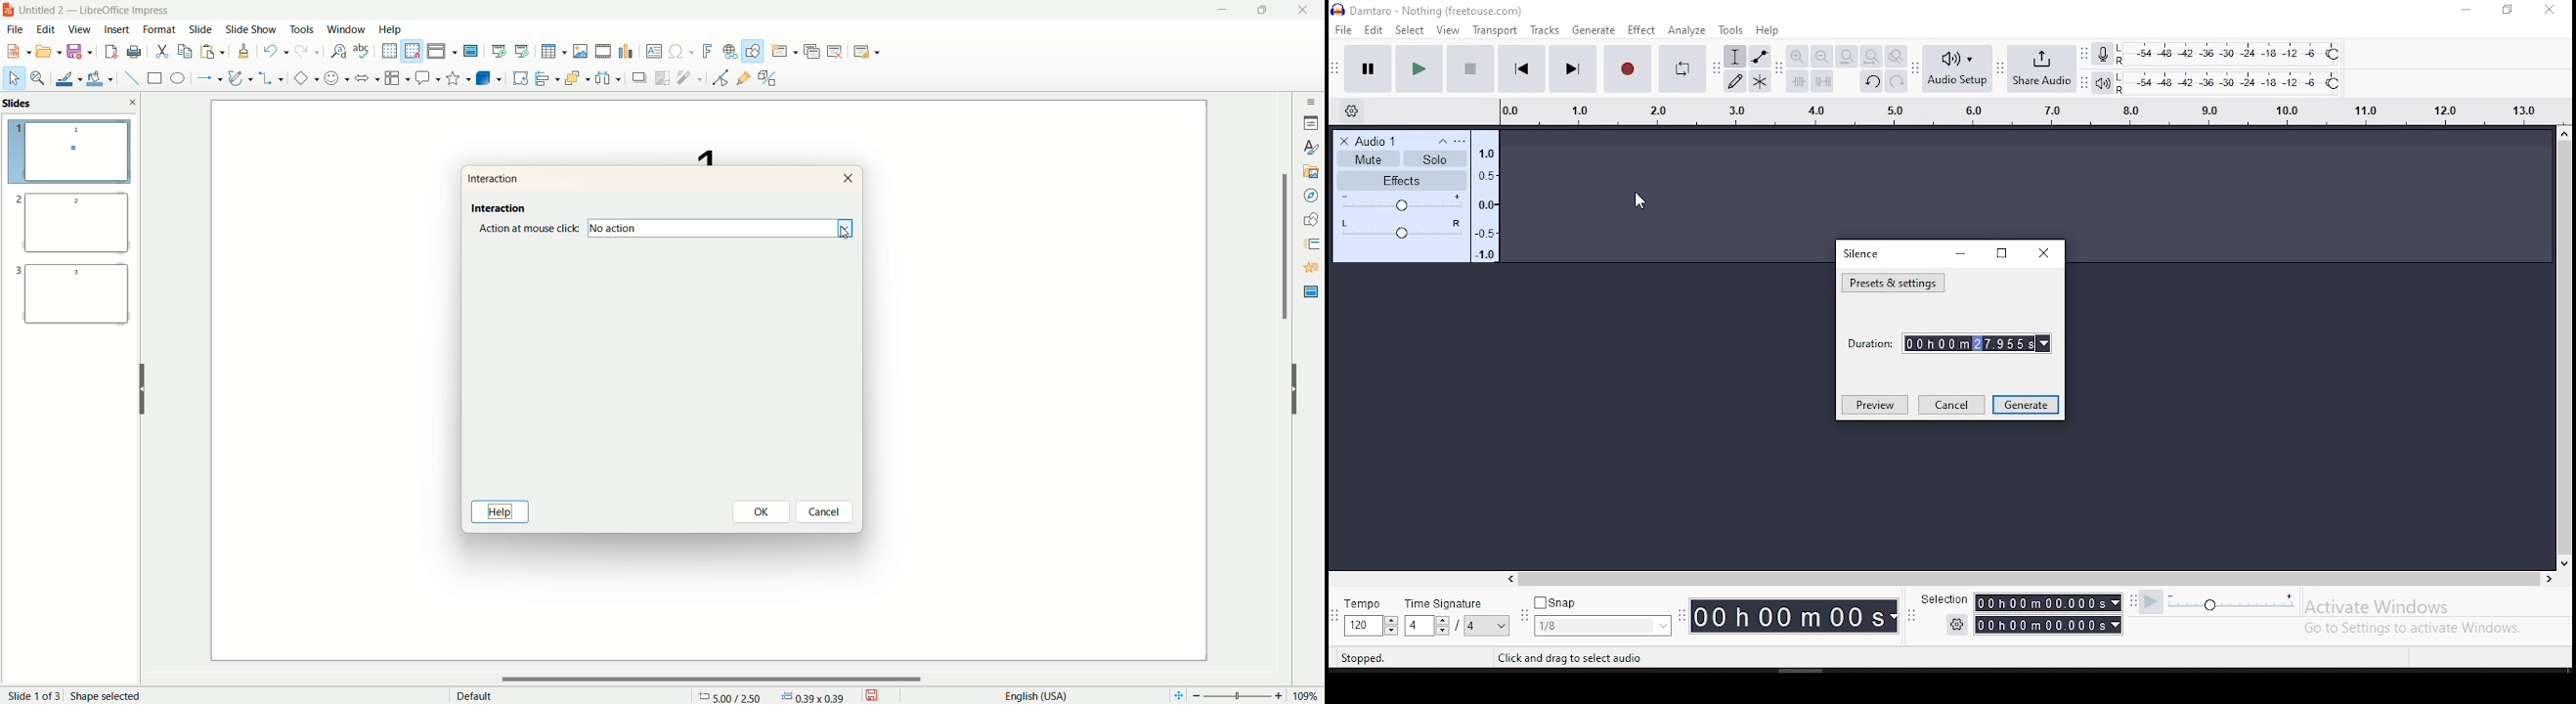 The width and height of the screenshot is (2576, 728). Describe the element at coordinates (37, 79) in the screenshot. I see `zoom and pan` at that location.